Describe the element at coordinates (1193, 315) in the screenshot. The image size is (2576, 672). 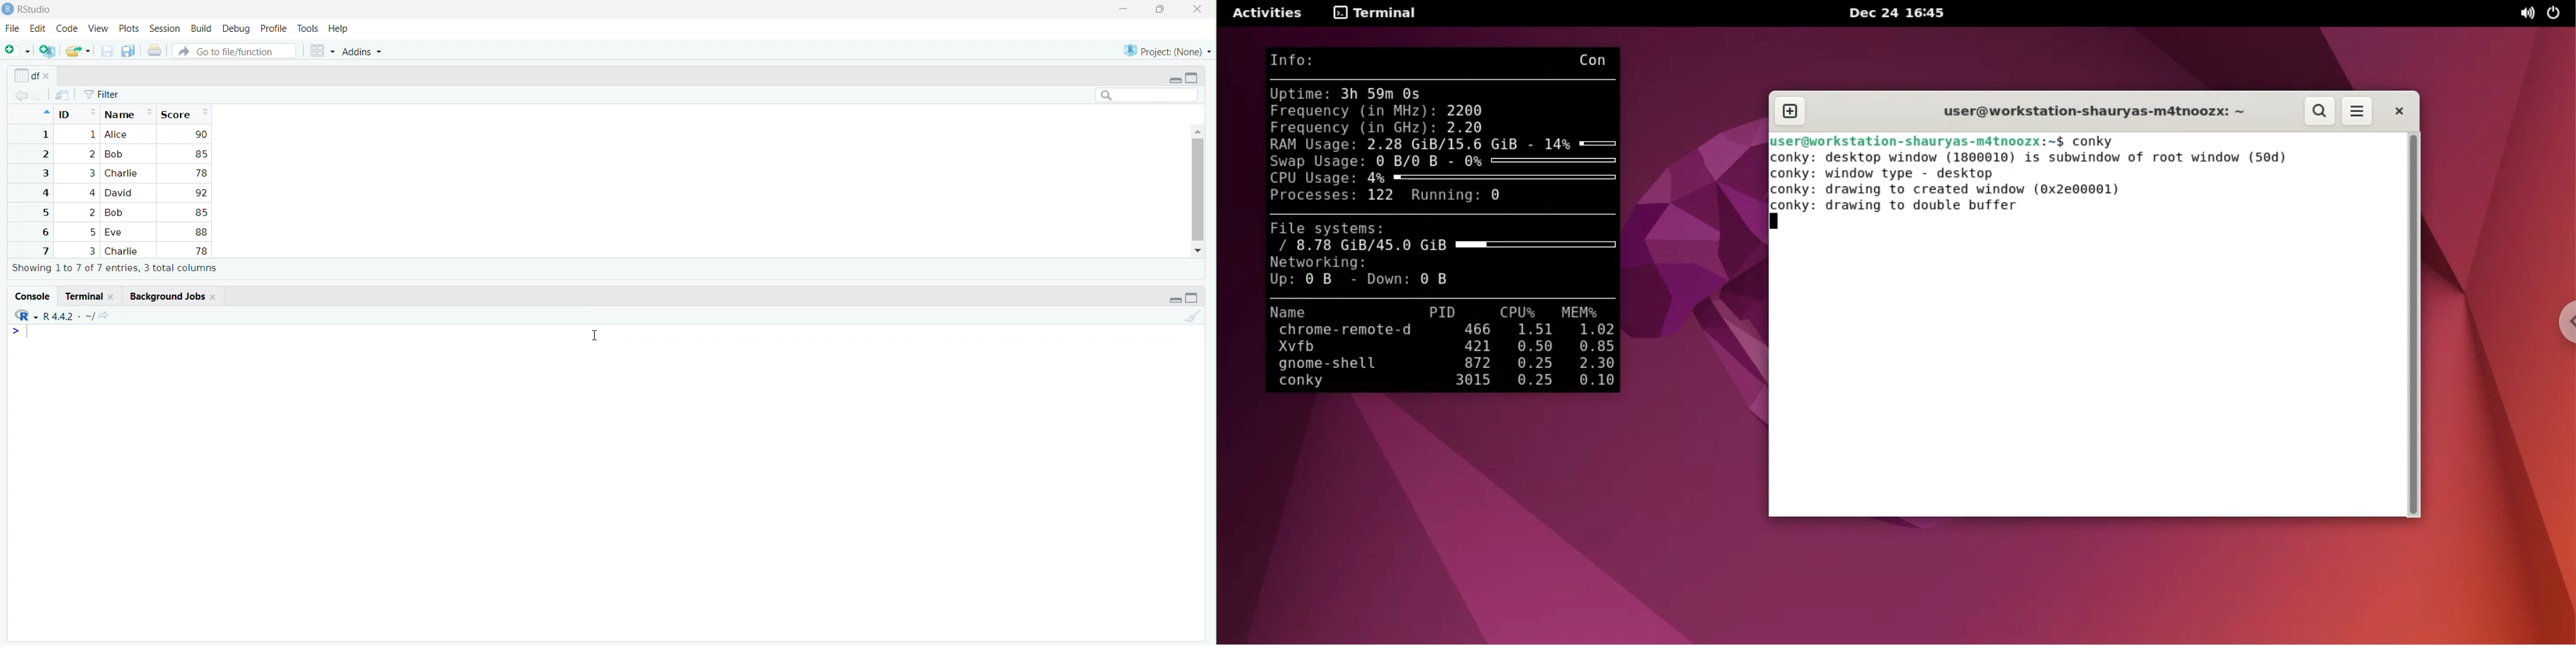
I see `clear` at that location.